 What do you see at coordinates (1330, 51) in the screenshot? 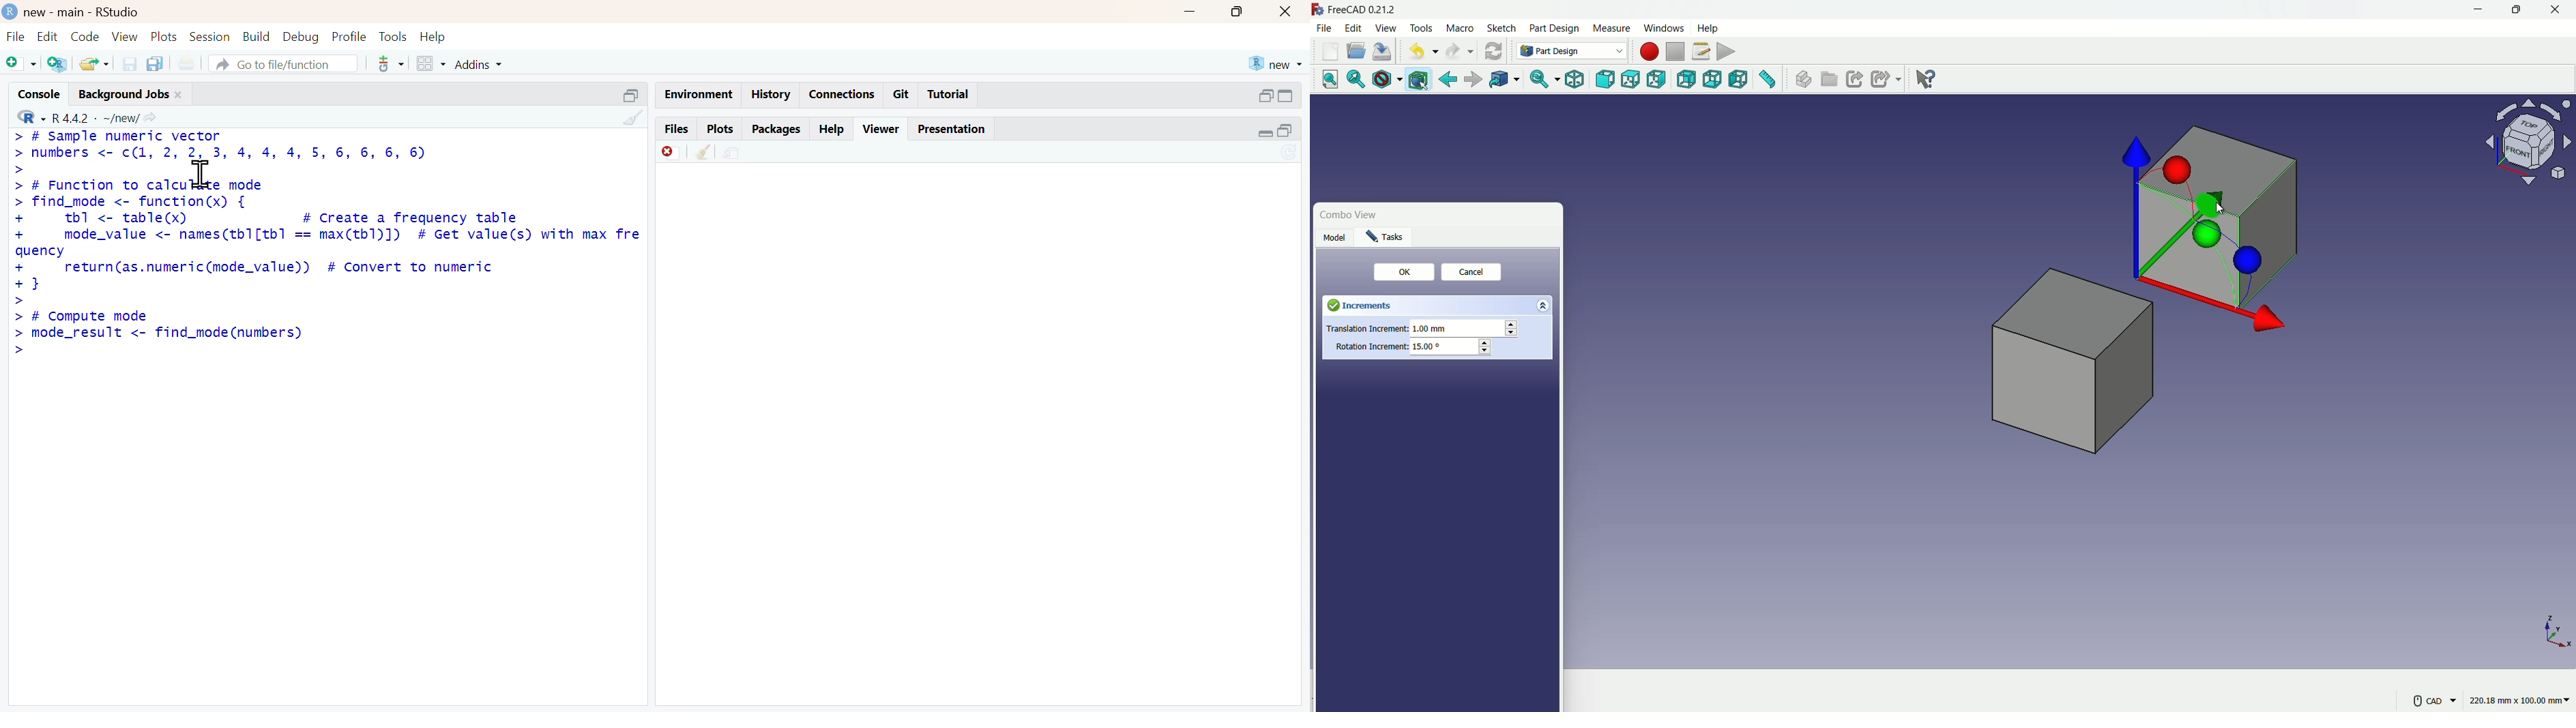
I see `new file` at bounding box center [1330, 51].